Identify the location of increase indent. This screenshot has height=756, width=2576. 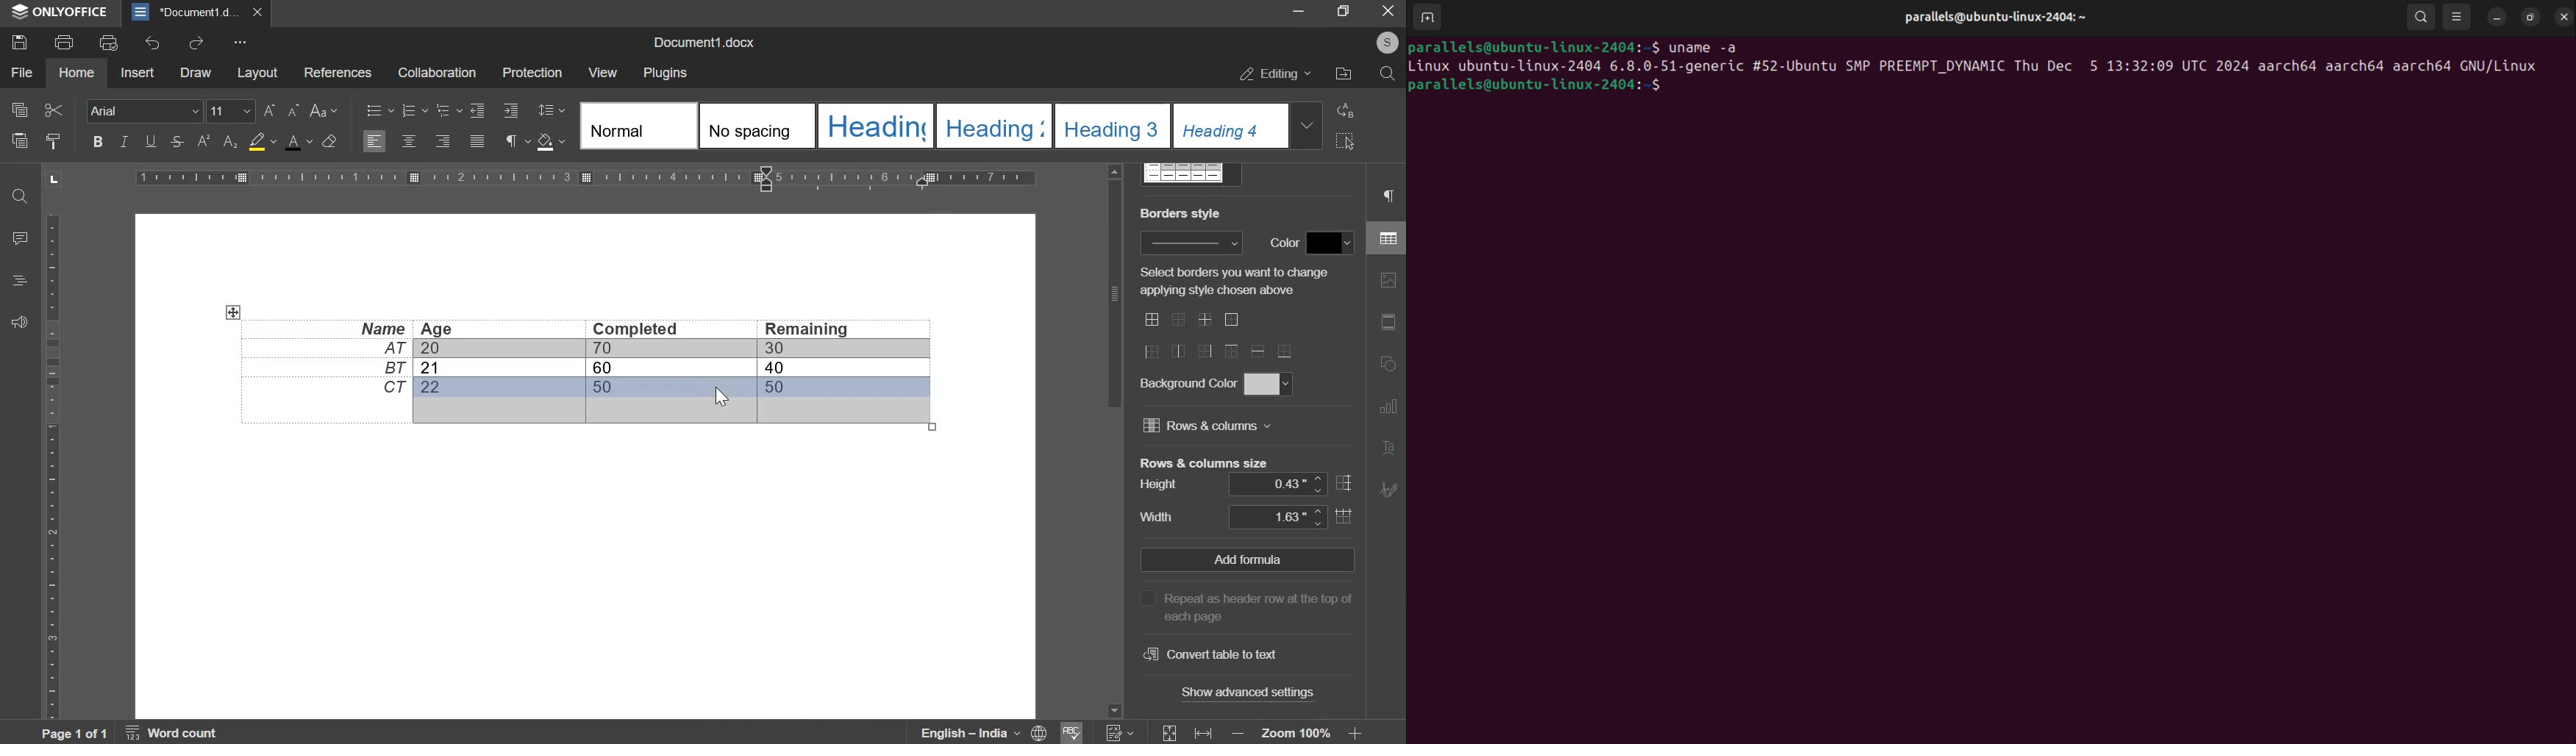
(477, 110).